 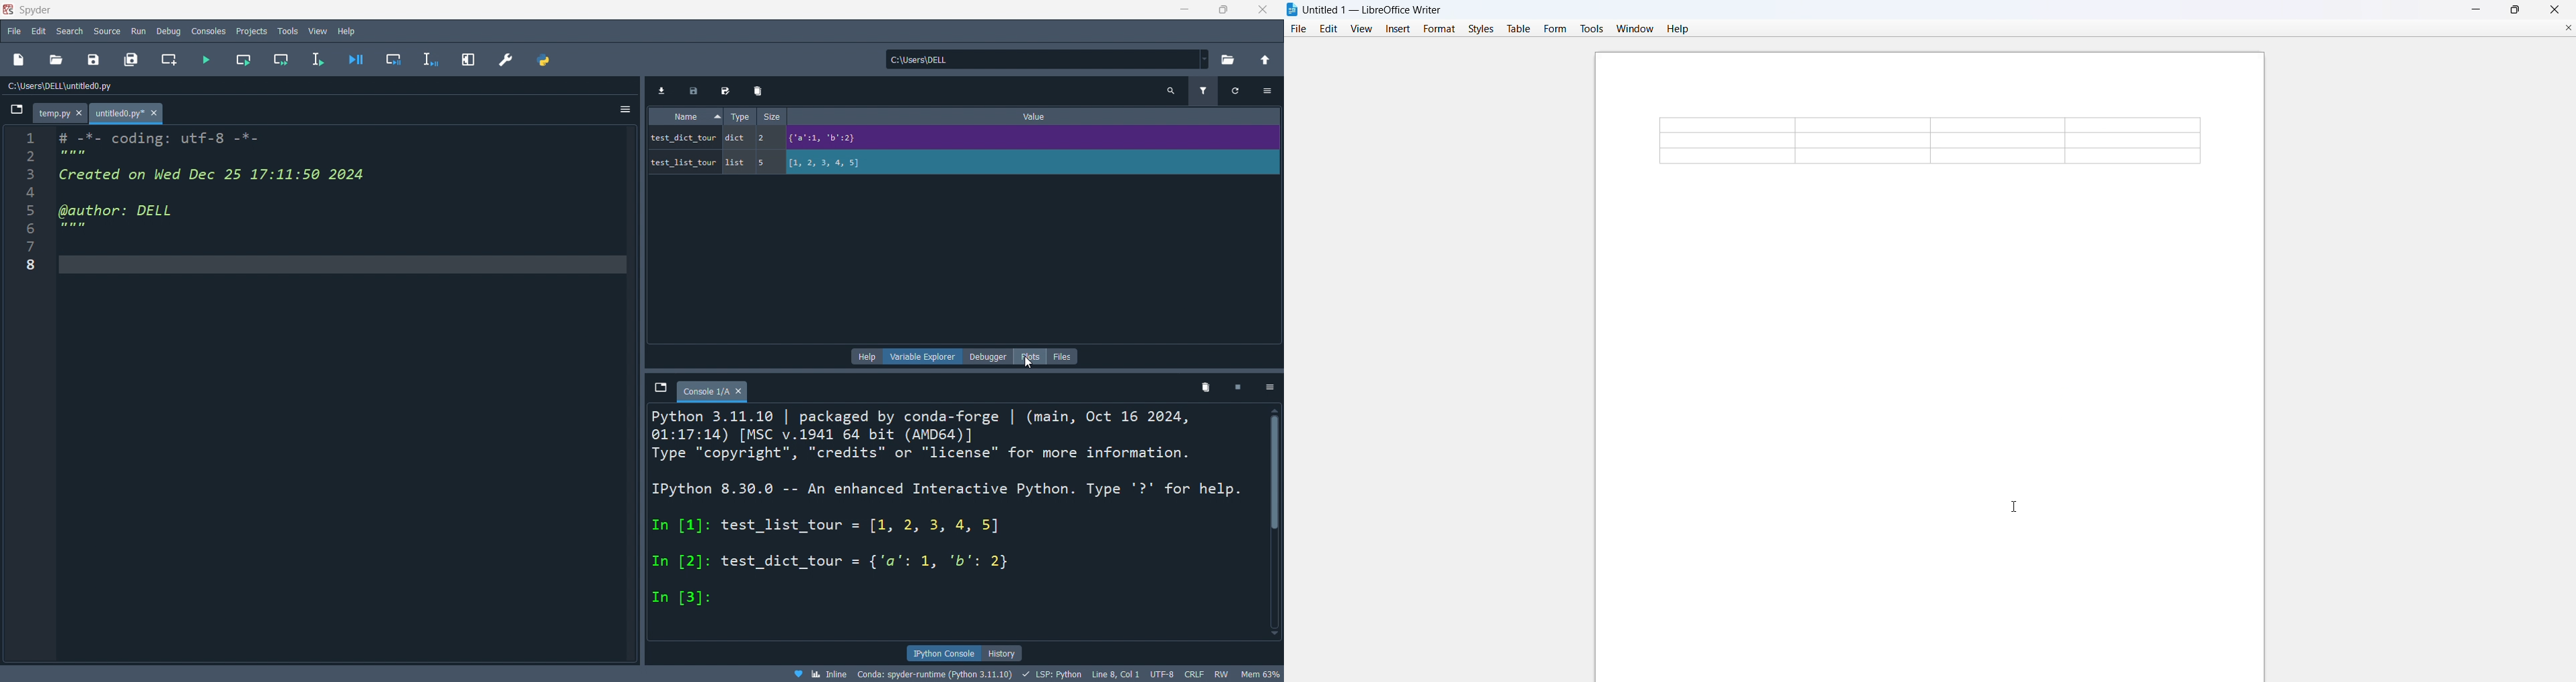 I want to click on search, so click(x=72, y=31).